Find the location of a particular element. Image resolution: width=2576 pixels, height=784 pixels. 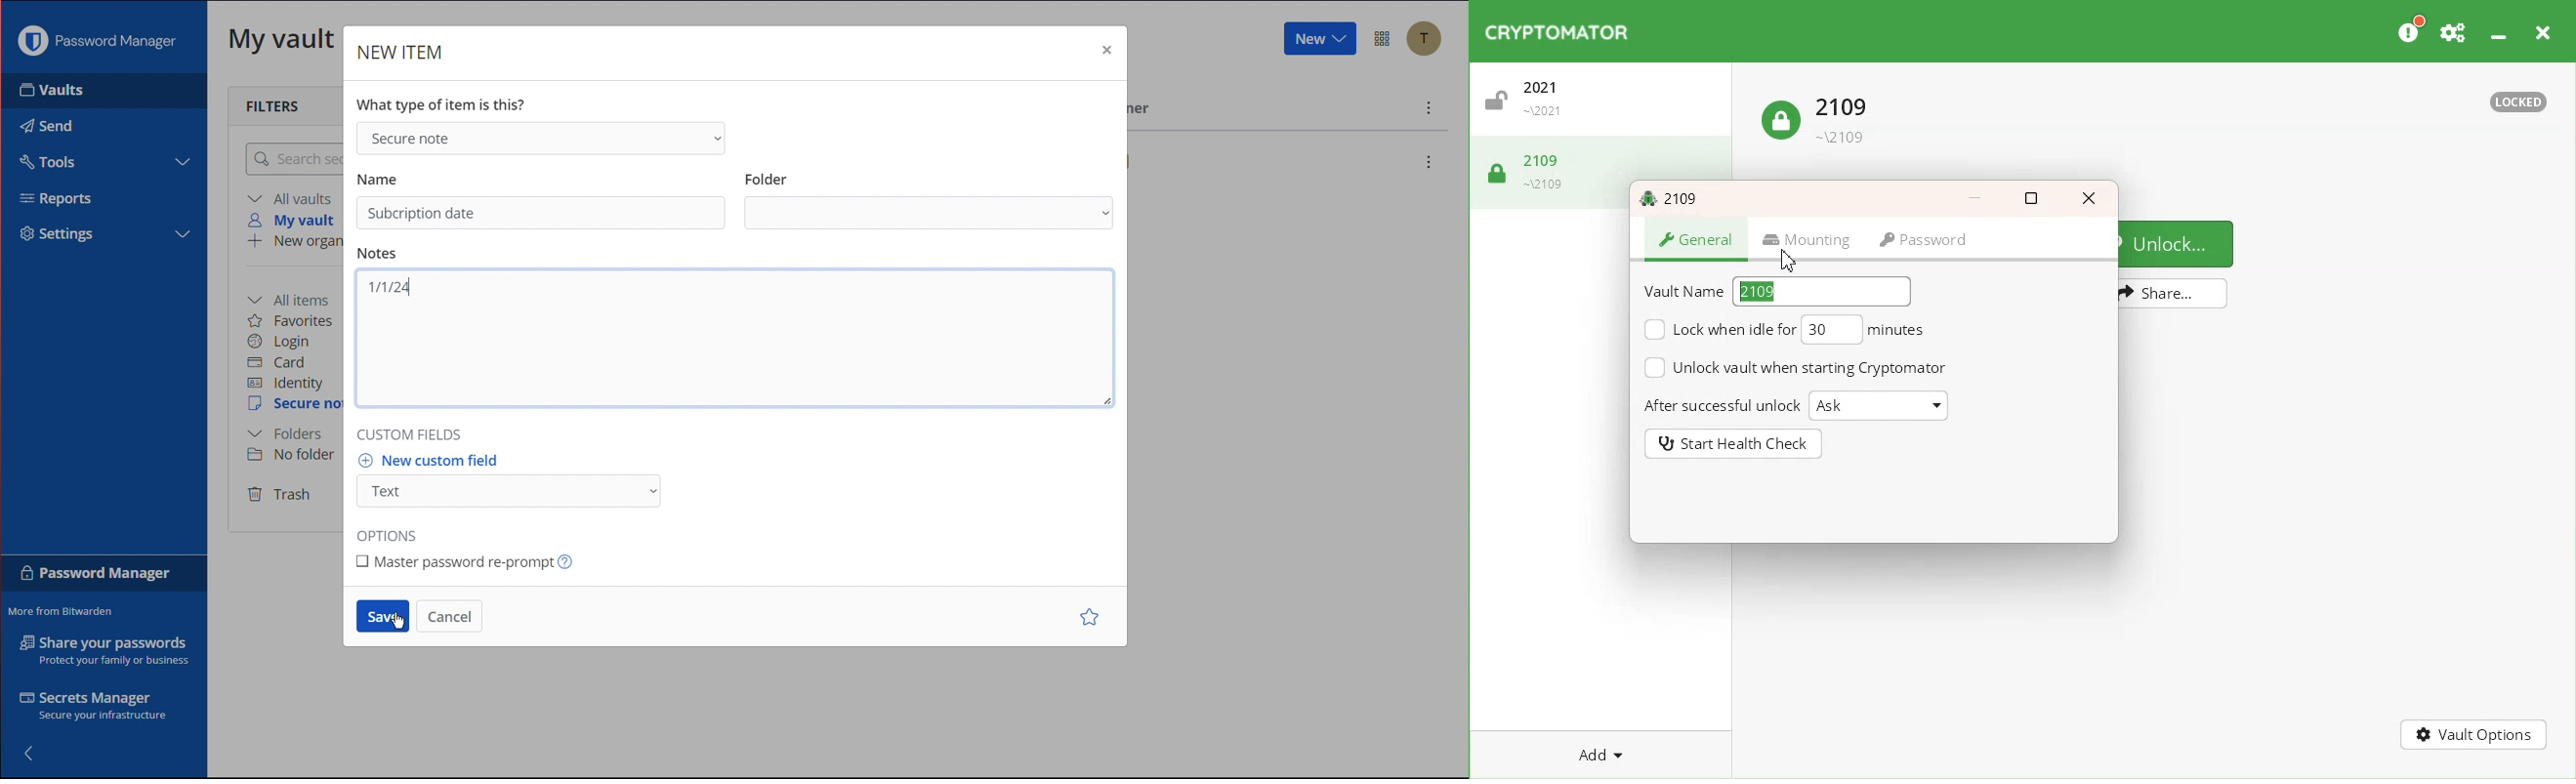

Star is located at coordinates (1093, 618).